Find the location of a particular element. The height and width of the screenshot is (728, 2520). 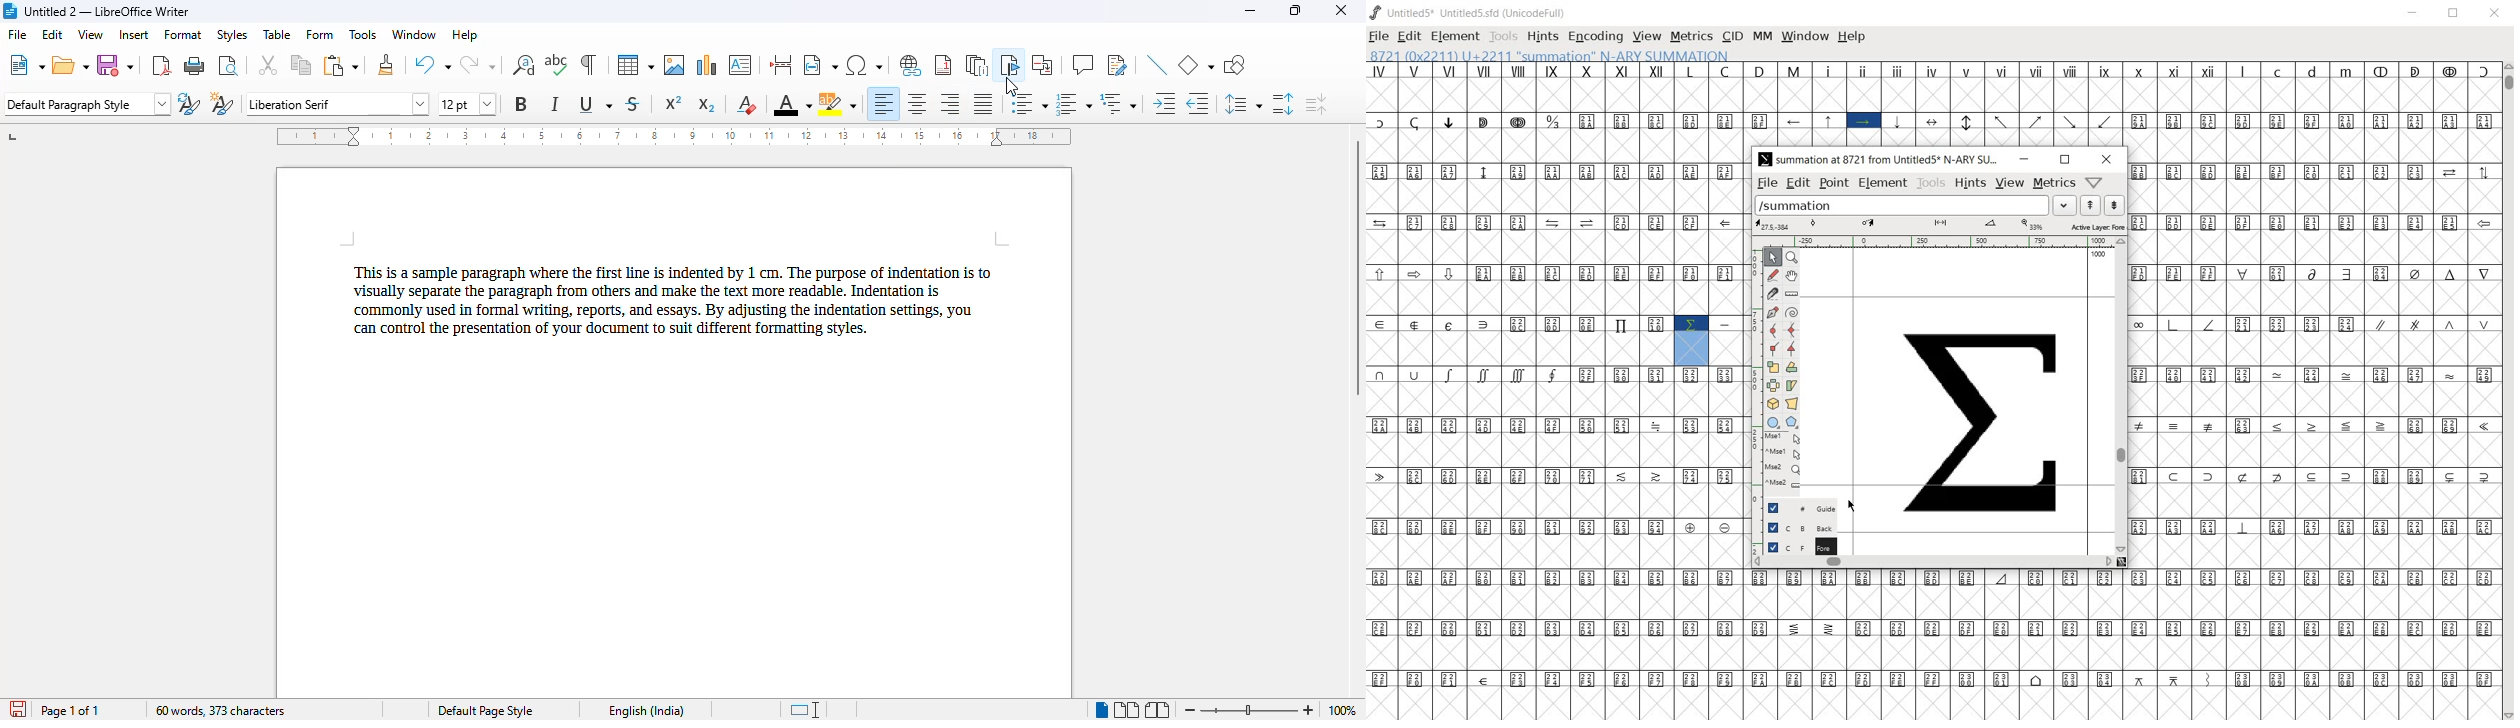

Add a corner point is located at coordinates (1793, 348).